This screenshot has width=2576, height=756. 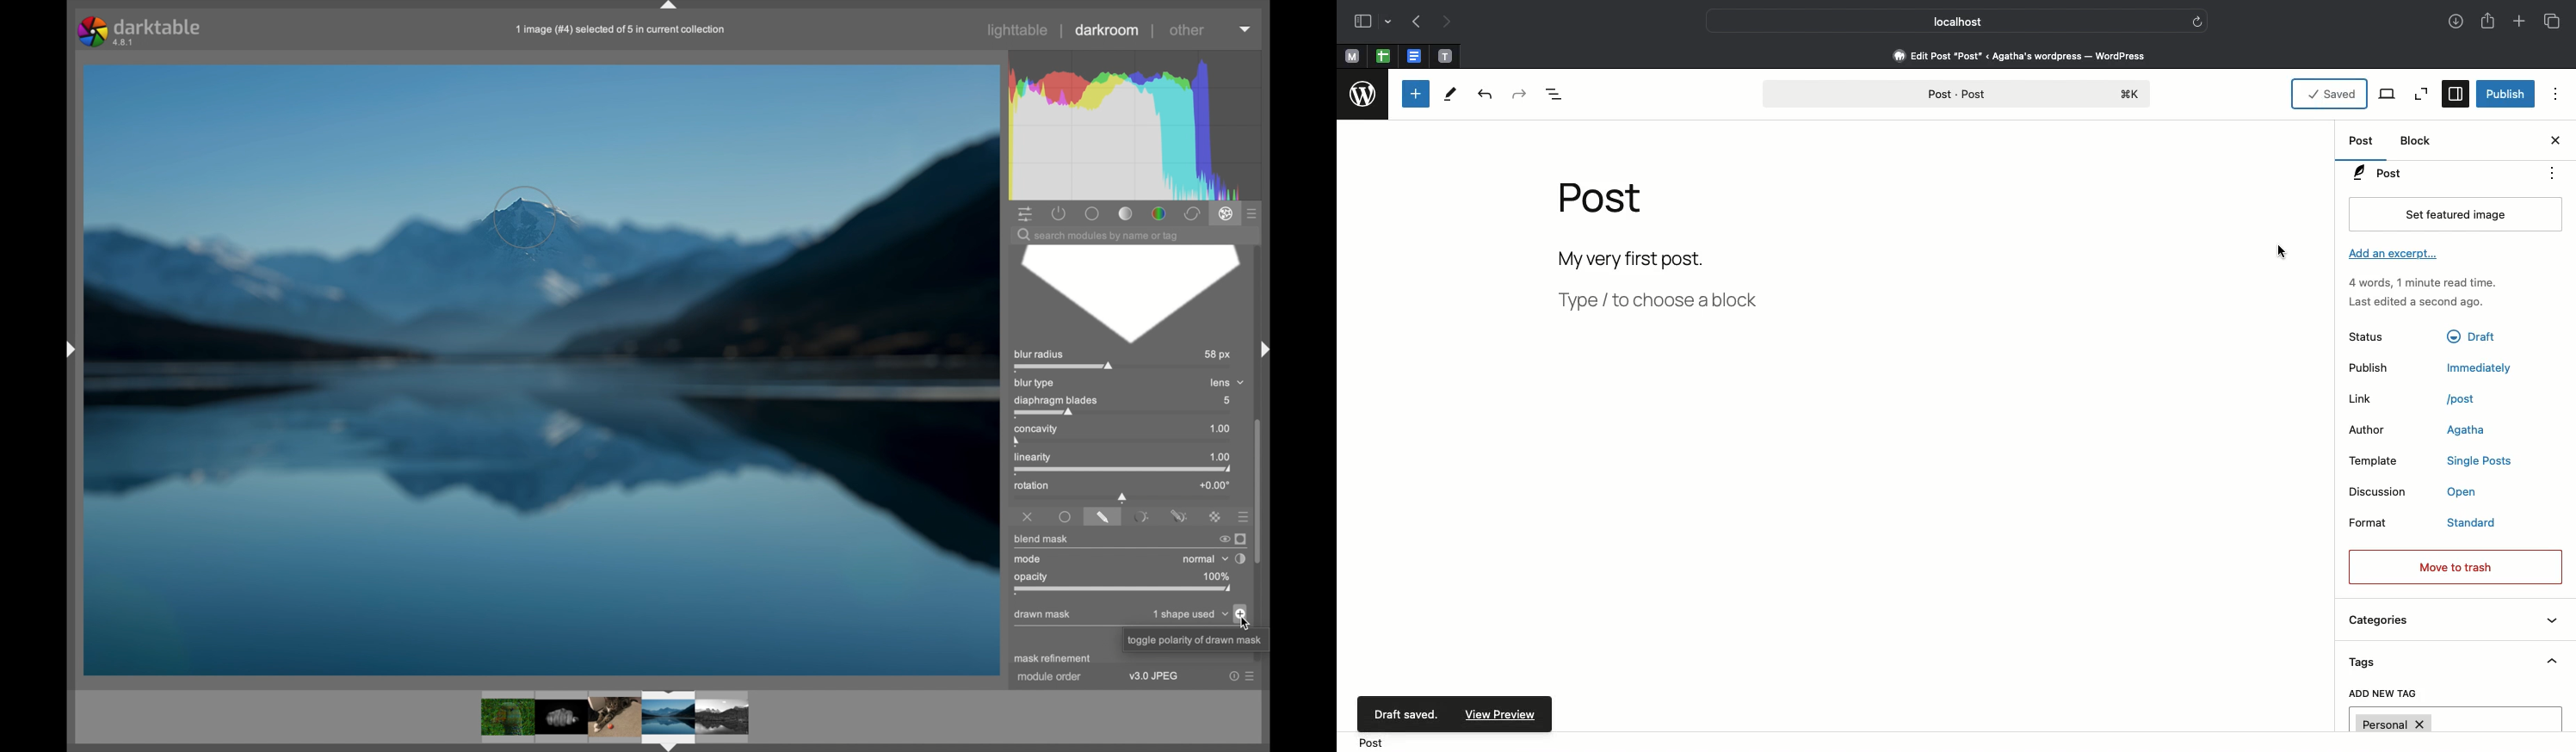 I want to click on Set featured image, so click(x=2455, y=213).